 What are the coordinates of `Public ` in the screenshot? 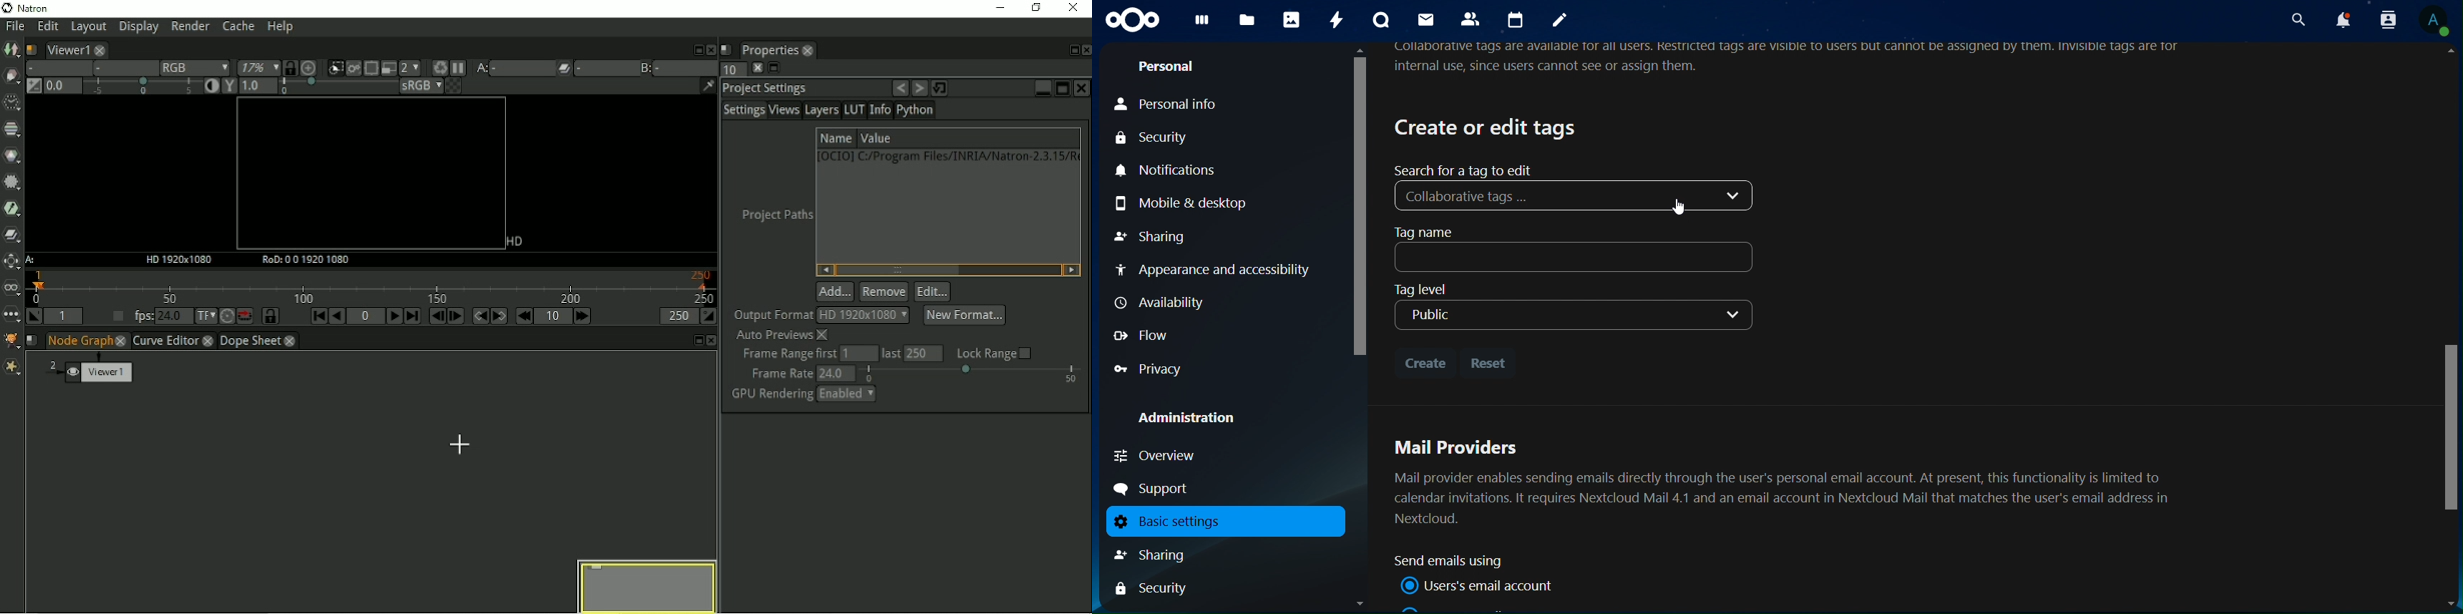 It's located at (1572, 316).